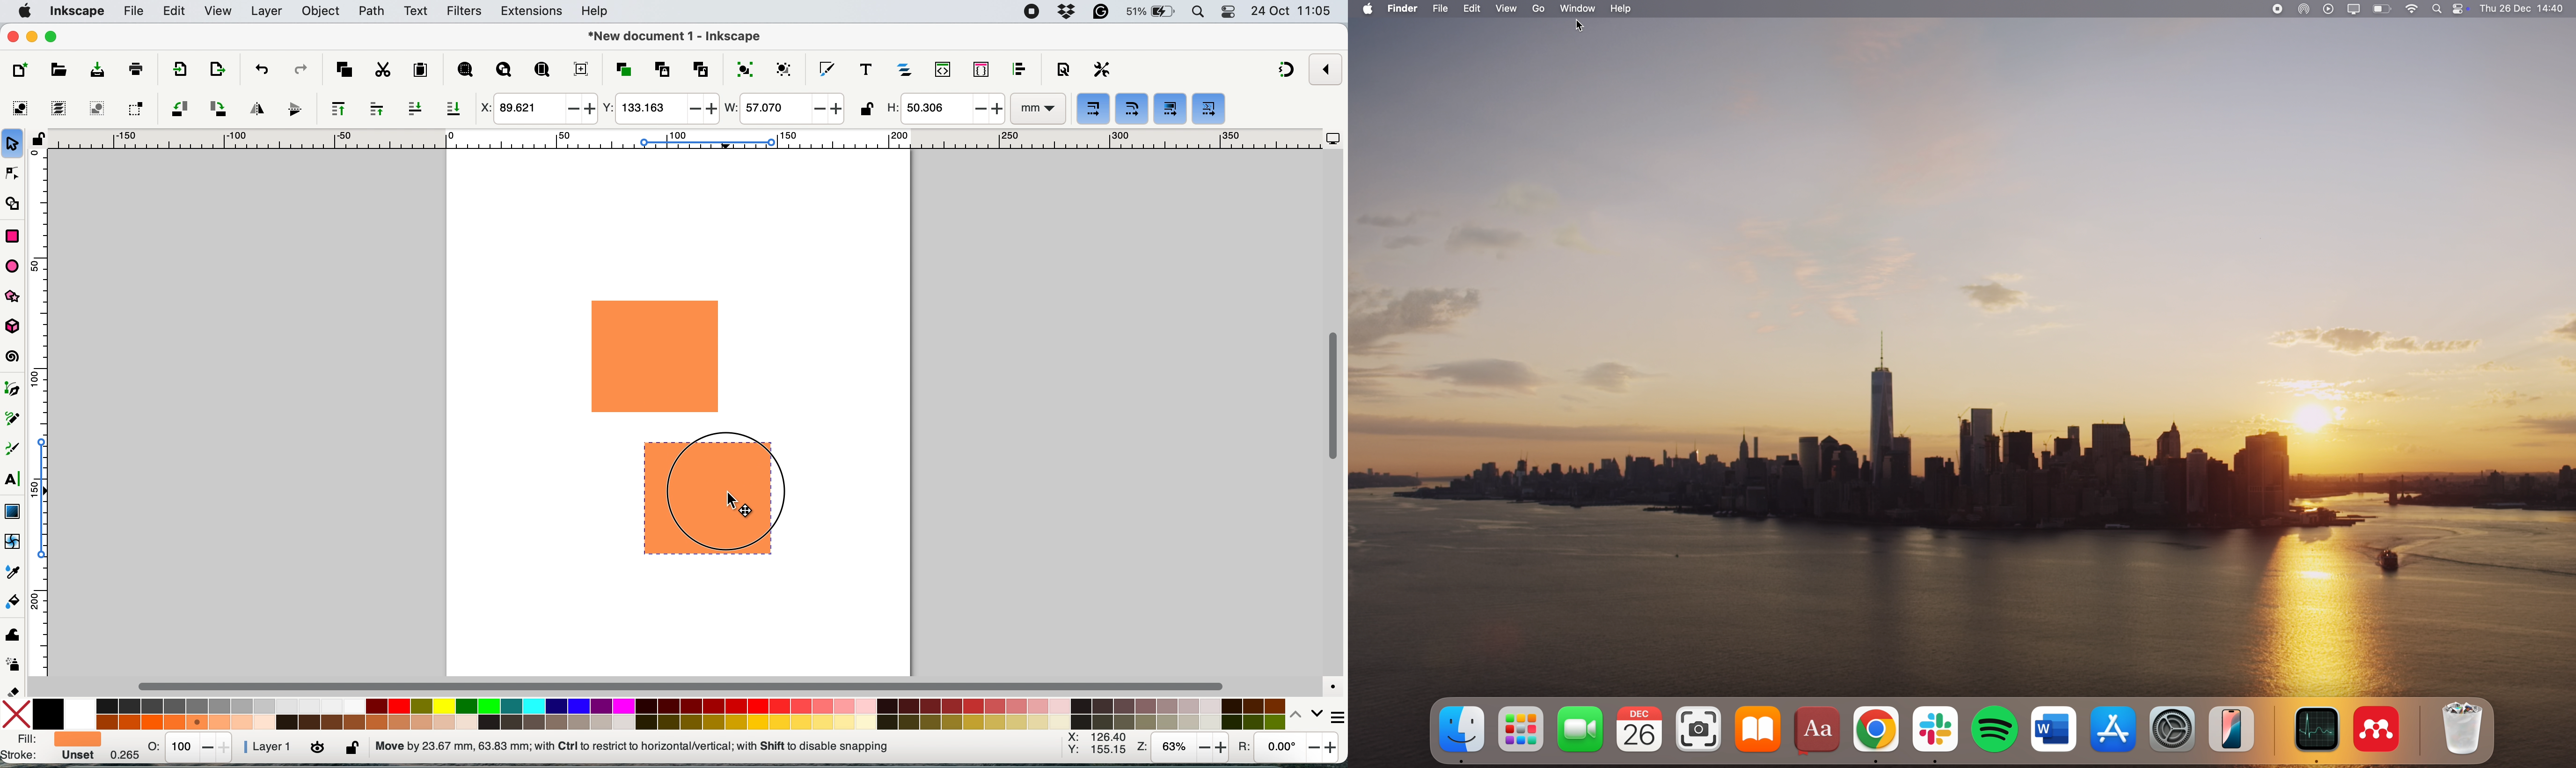  What do you see at coordinates (319, 748) in the screenshot?
I see `toggle current layer visibility` at bounding box center [319, 748].